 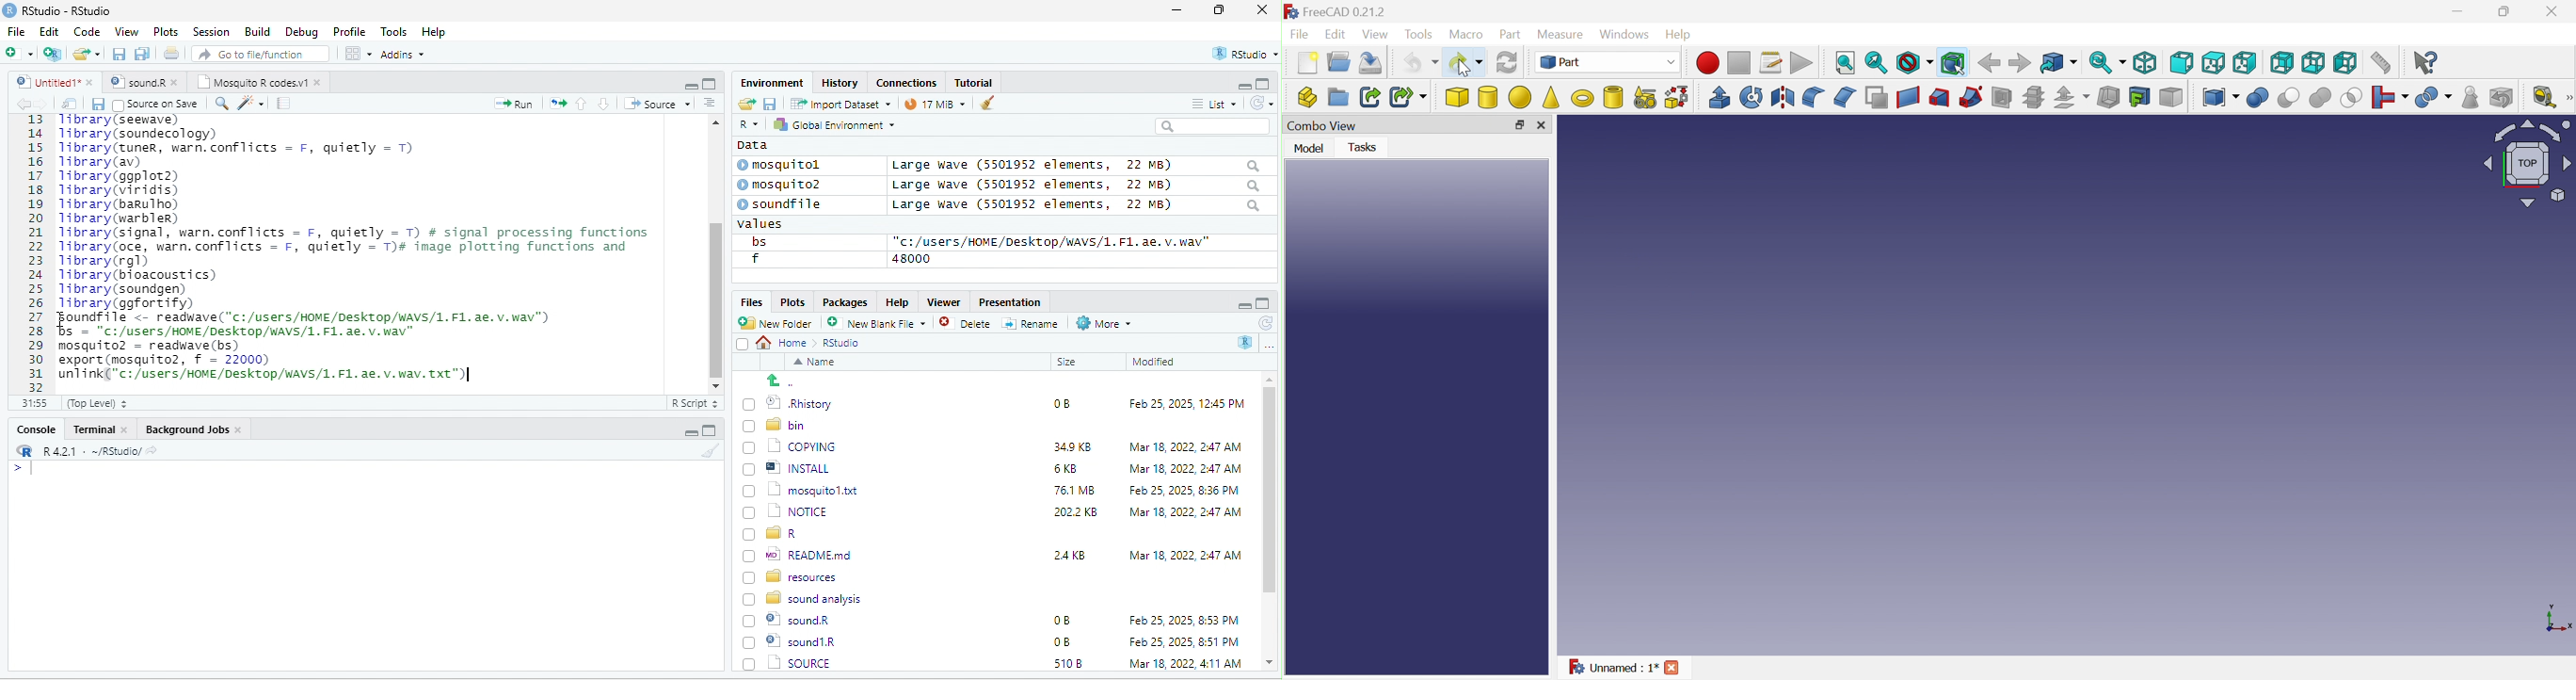 I want to click on Viewer, so click(x=941, y=302).